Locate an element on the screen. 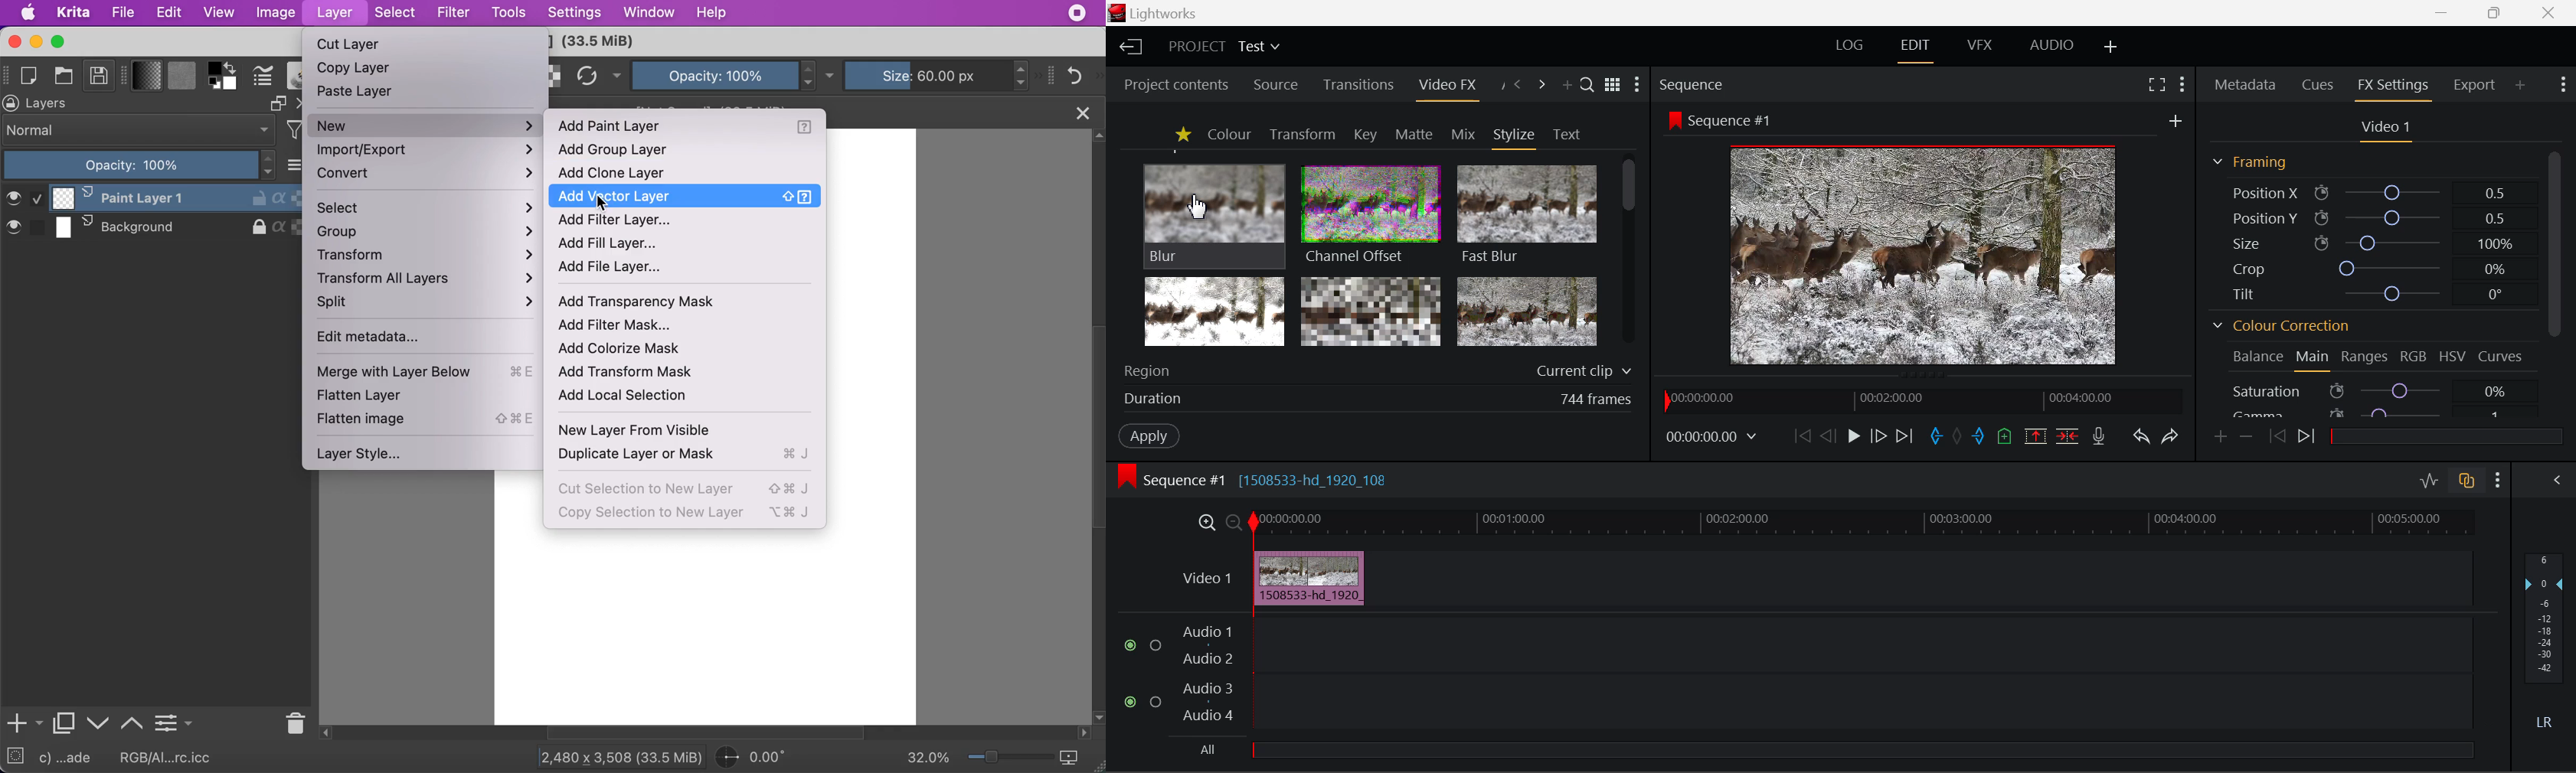 This screenshot has width=2576, height=784. FX Settings Panel Open is located at coordinates (2391, 87).